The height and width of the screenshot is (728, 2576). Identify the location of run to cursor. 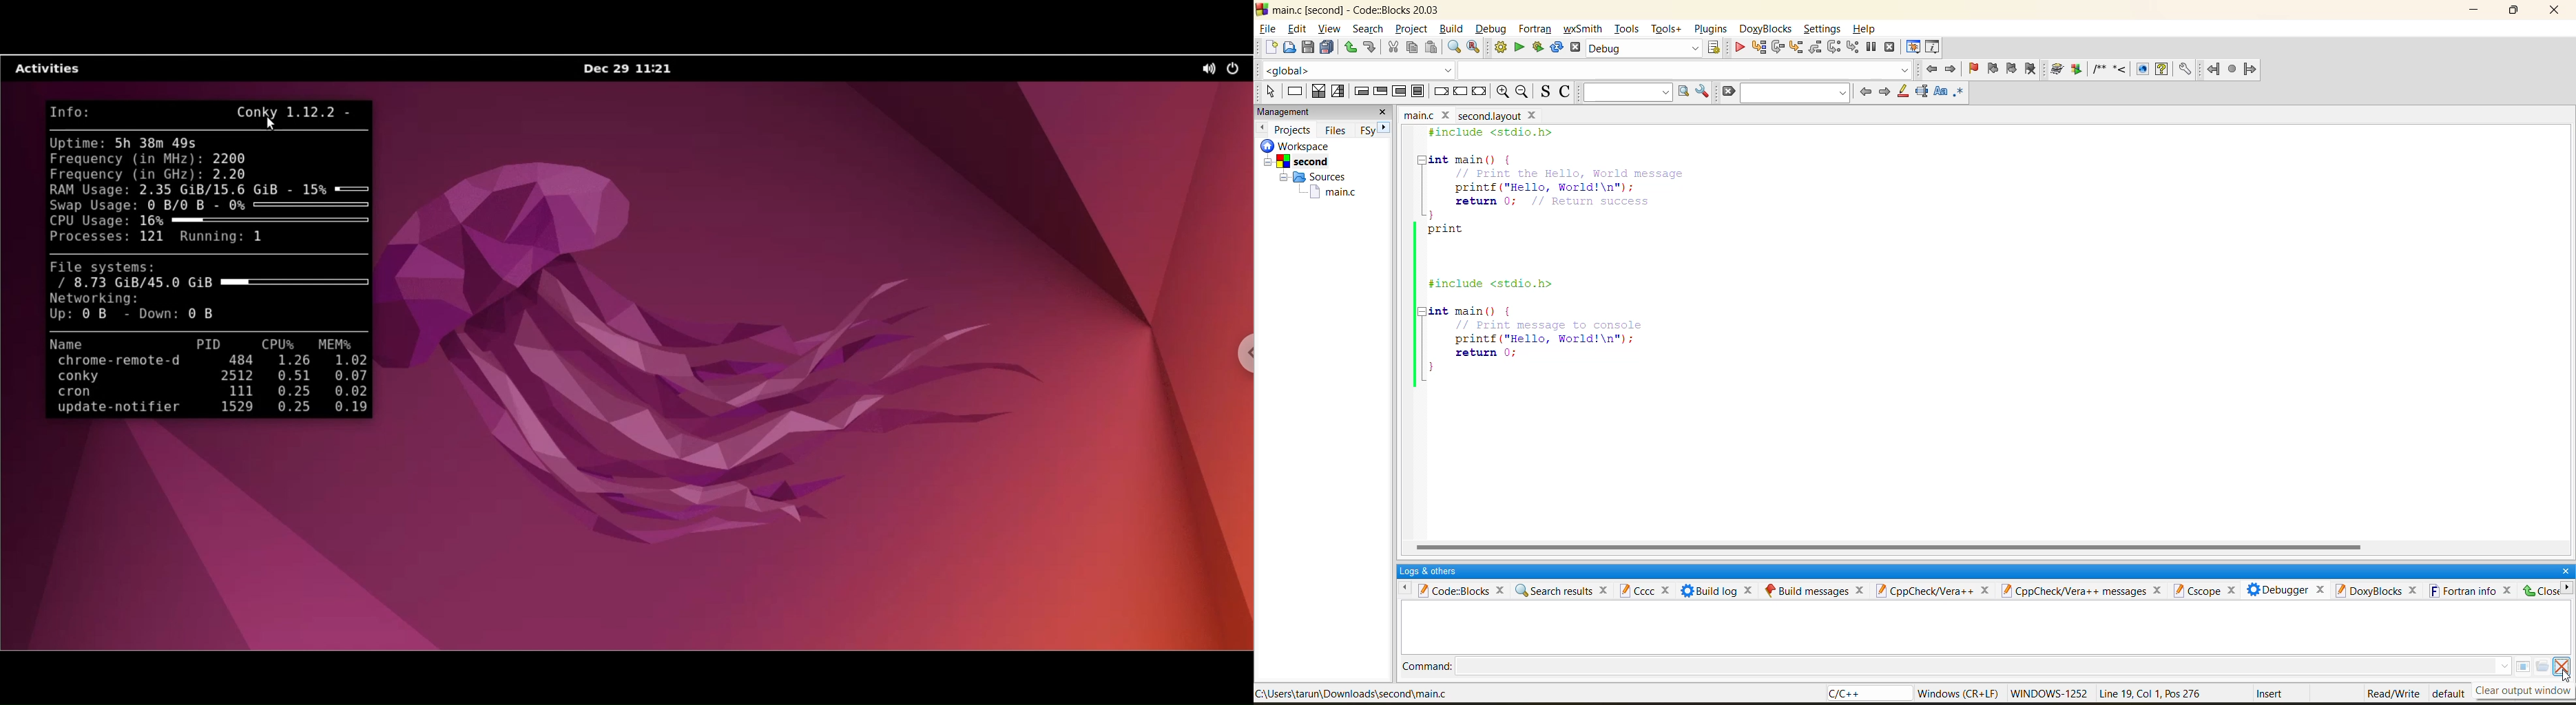
(1757, 48).